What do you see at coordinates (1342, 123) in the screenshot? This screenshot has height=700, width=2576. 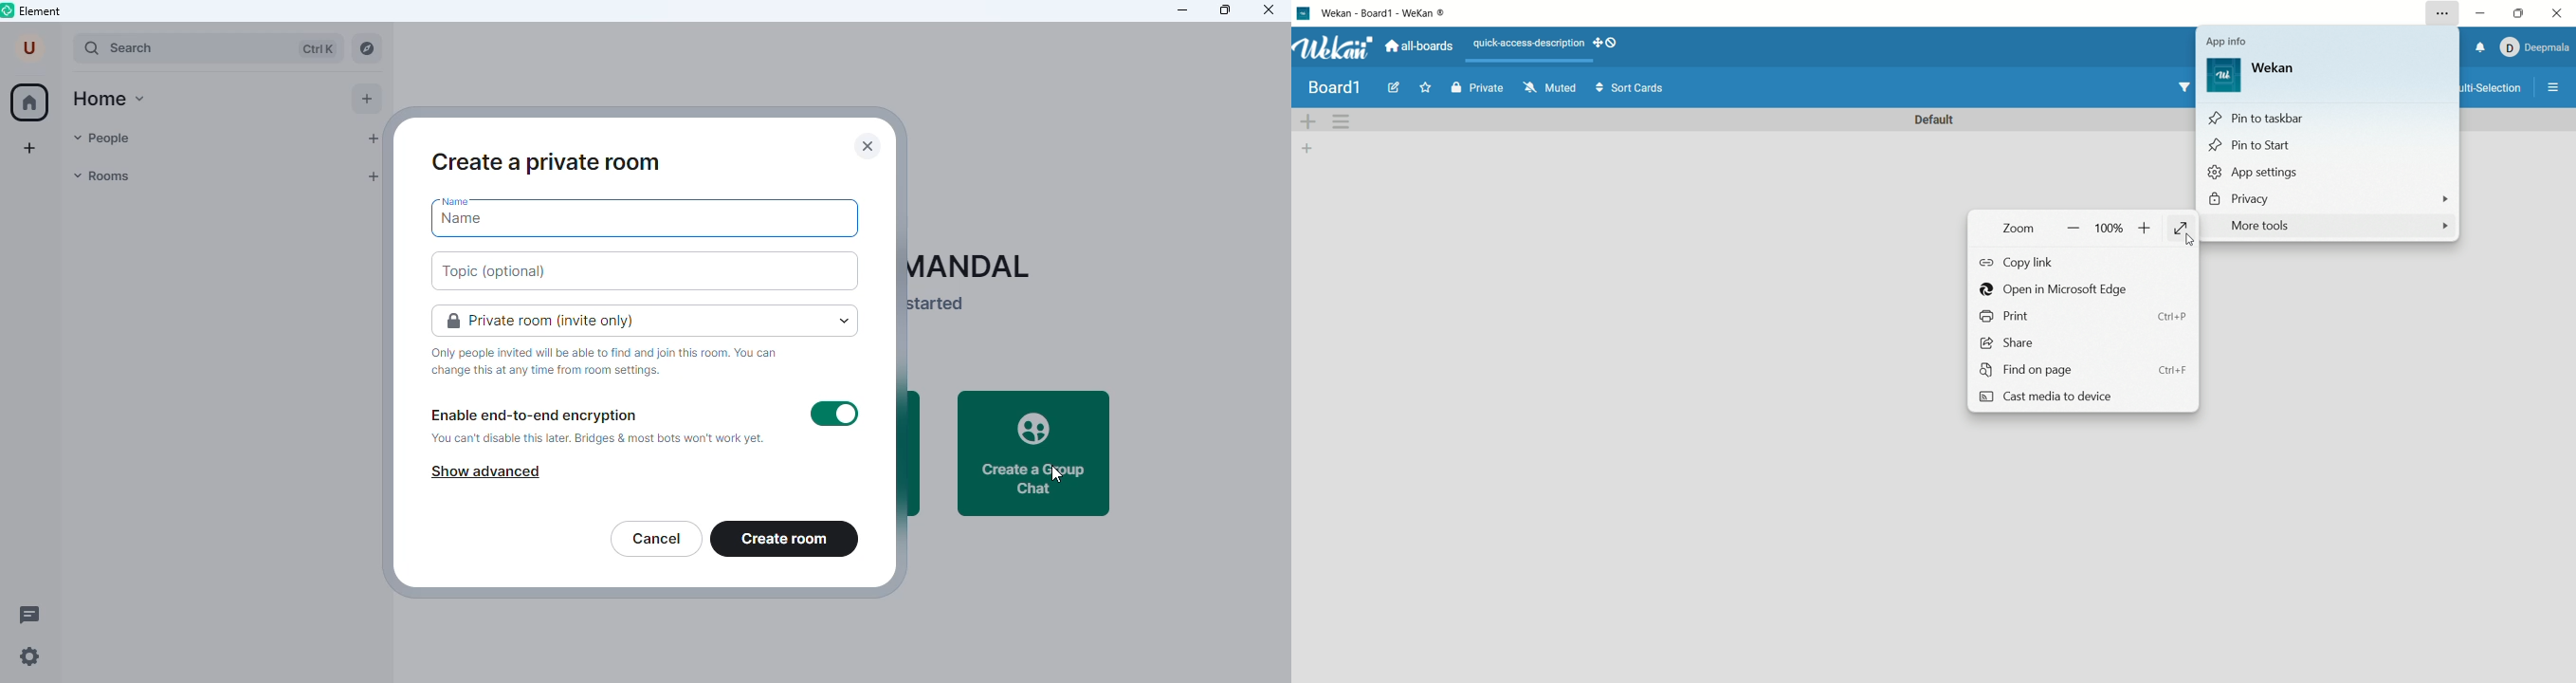 I see `swimlane actions` at bounding box center [1342, 123].